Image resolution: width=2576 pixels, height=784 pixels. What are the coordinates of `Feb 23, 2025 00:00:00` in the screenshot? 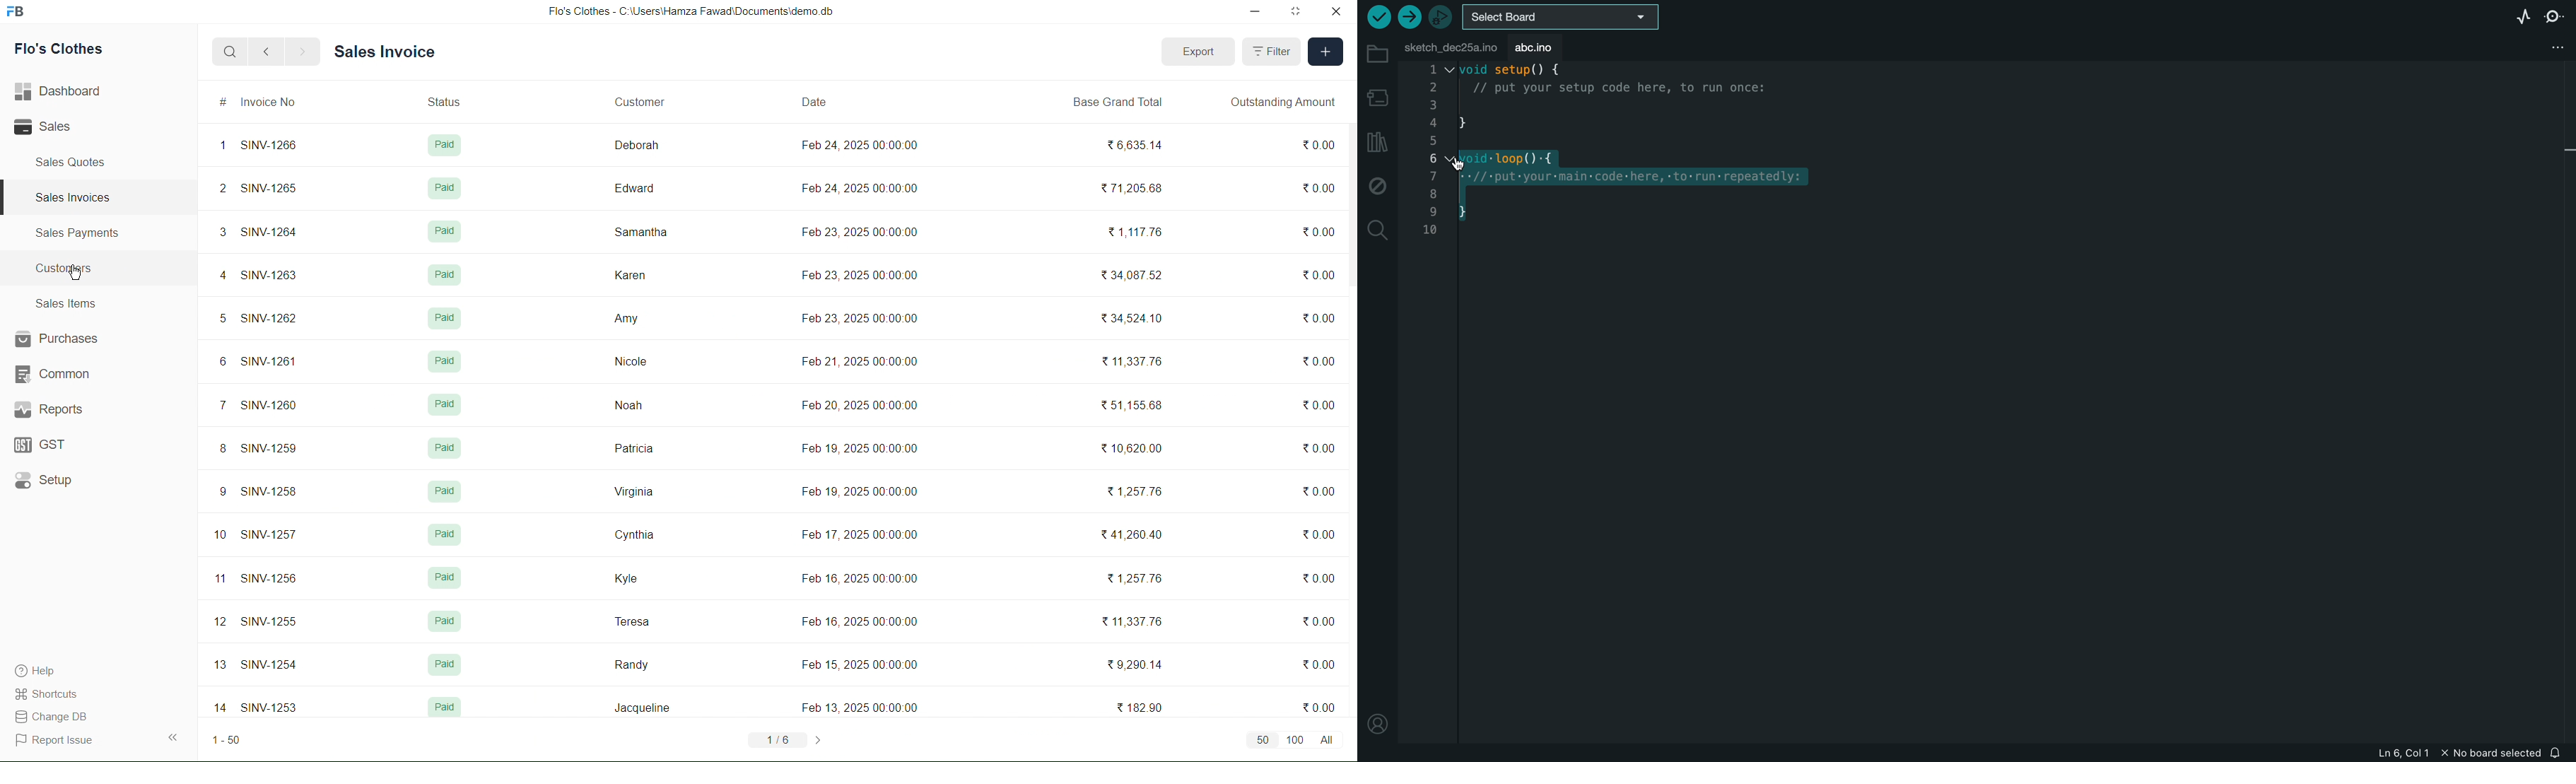 It's located at (857, 320).